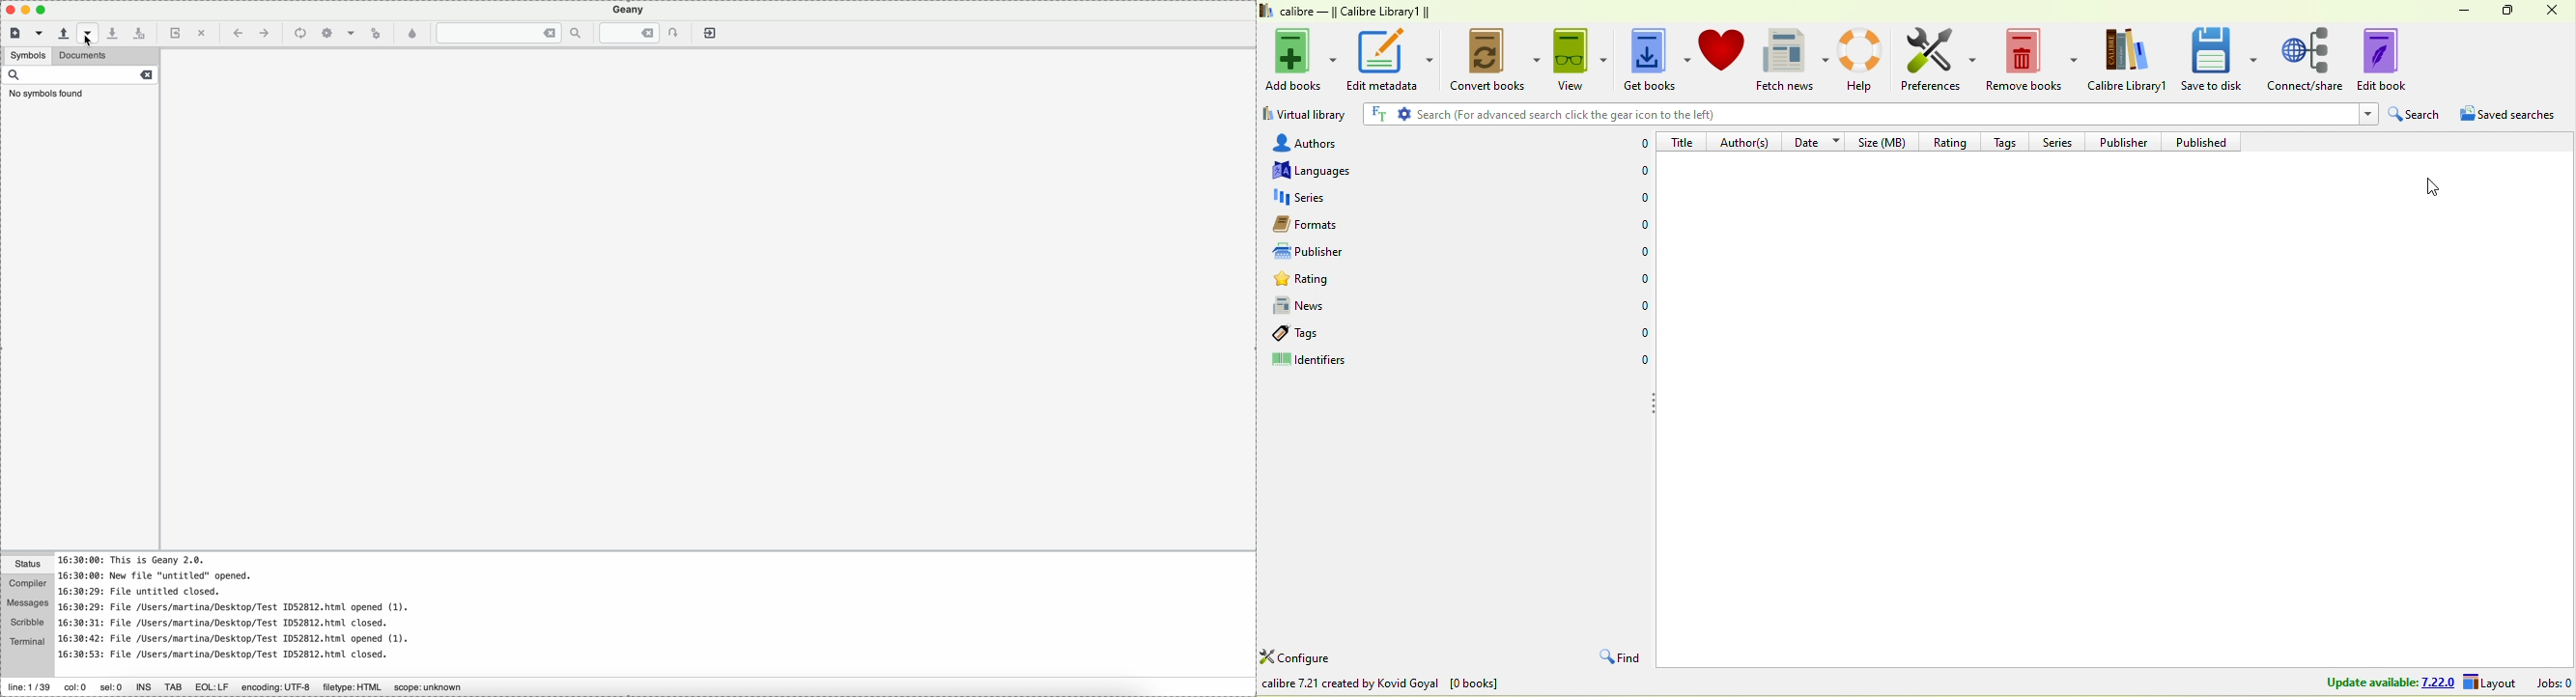 The height and width of the screenshot is (700, 2576). I want to click on series, so click(2059, 141).